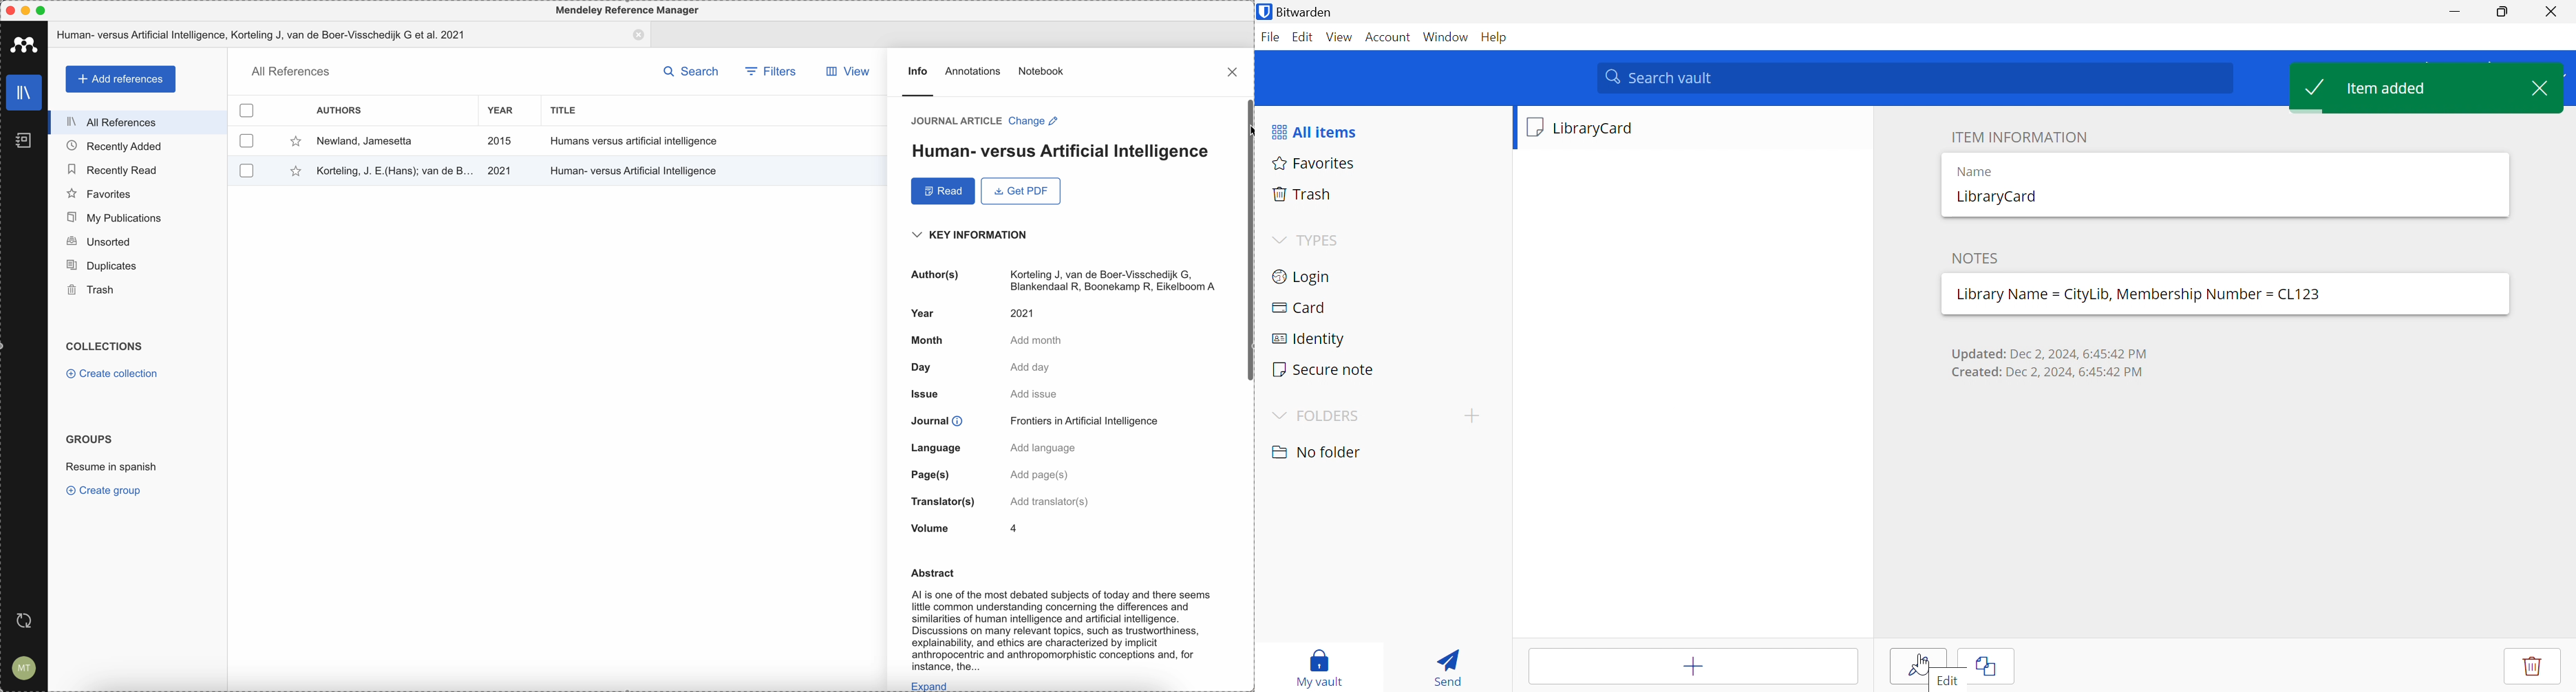 This screenshot has height=700, width=2576. Describe the element at coordinates (21, 93) in the screenshot. I see `library` at that location.